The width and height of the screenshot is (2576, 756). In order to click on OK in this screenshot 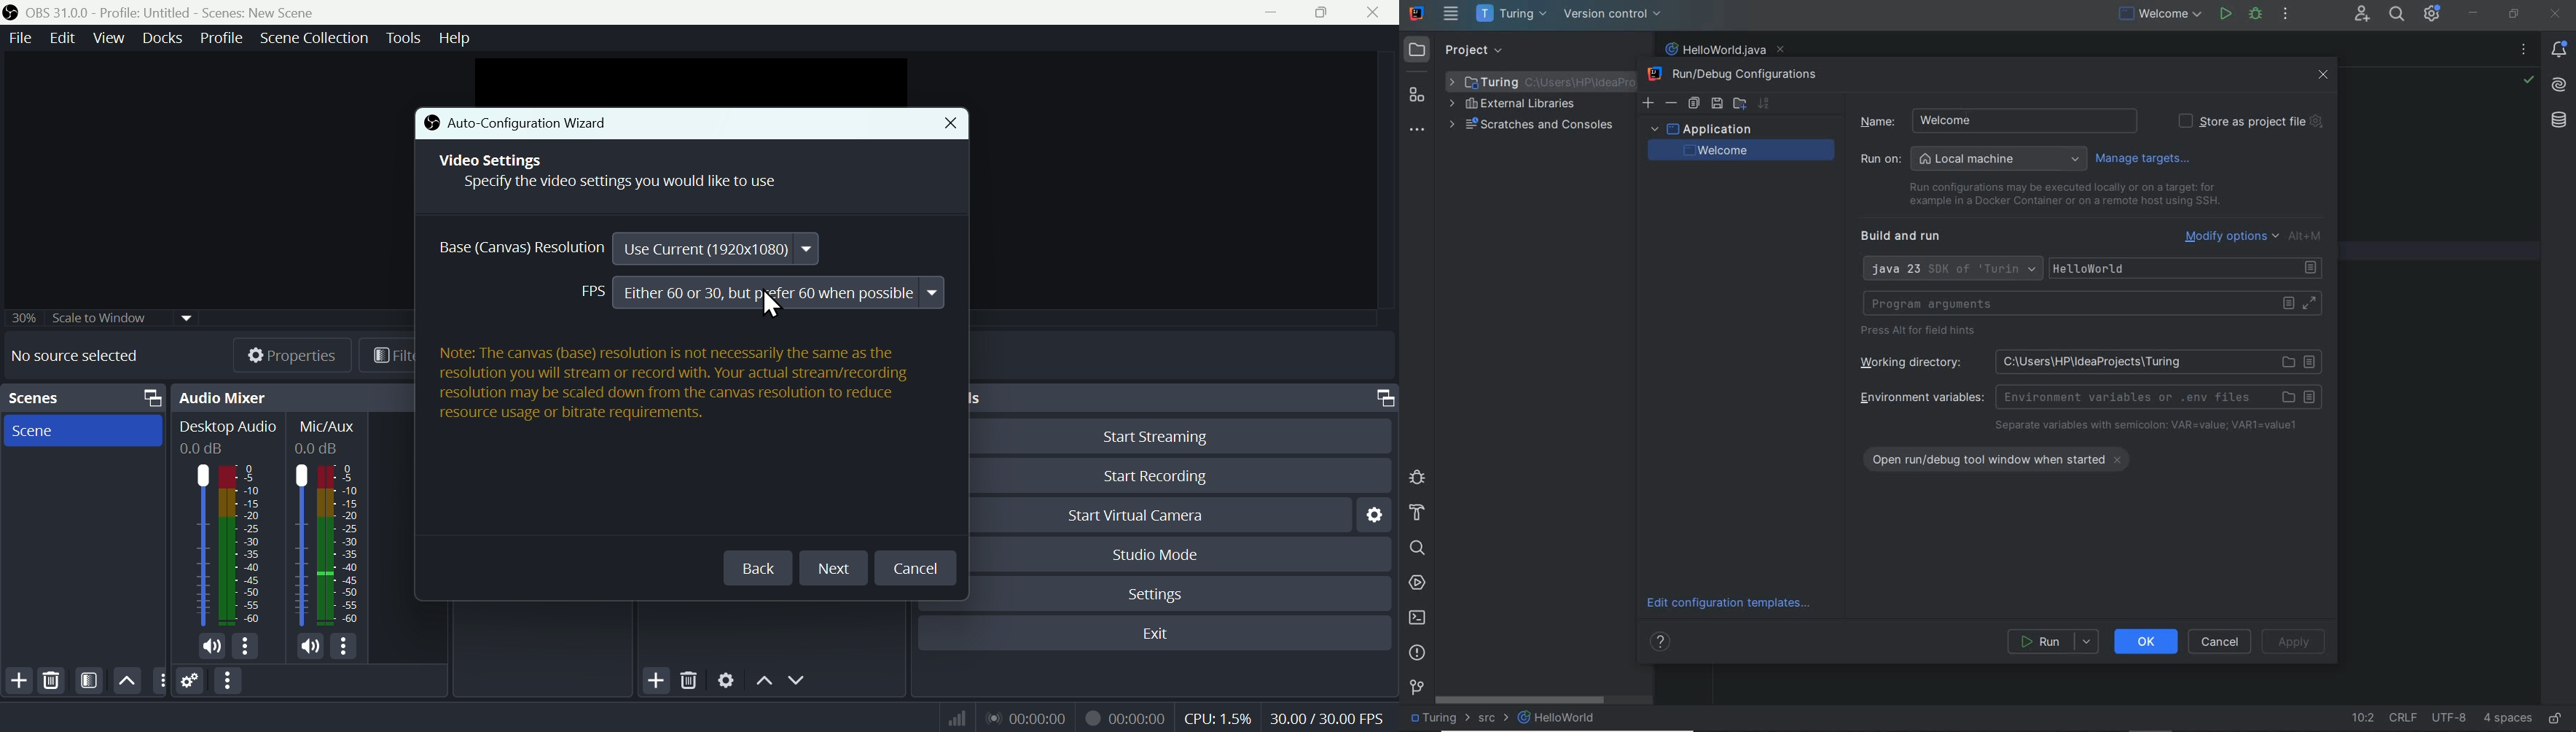, I will do `click(2146, 641)`.